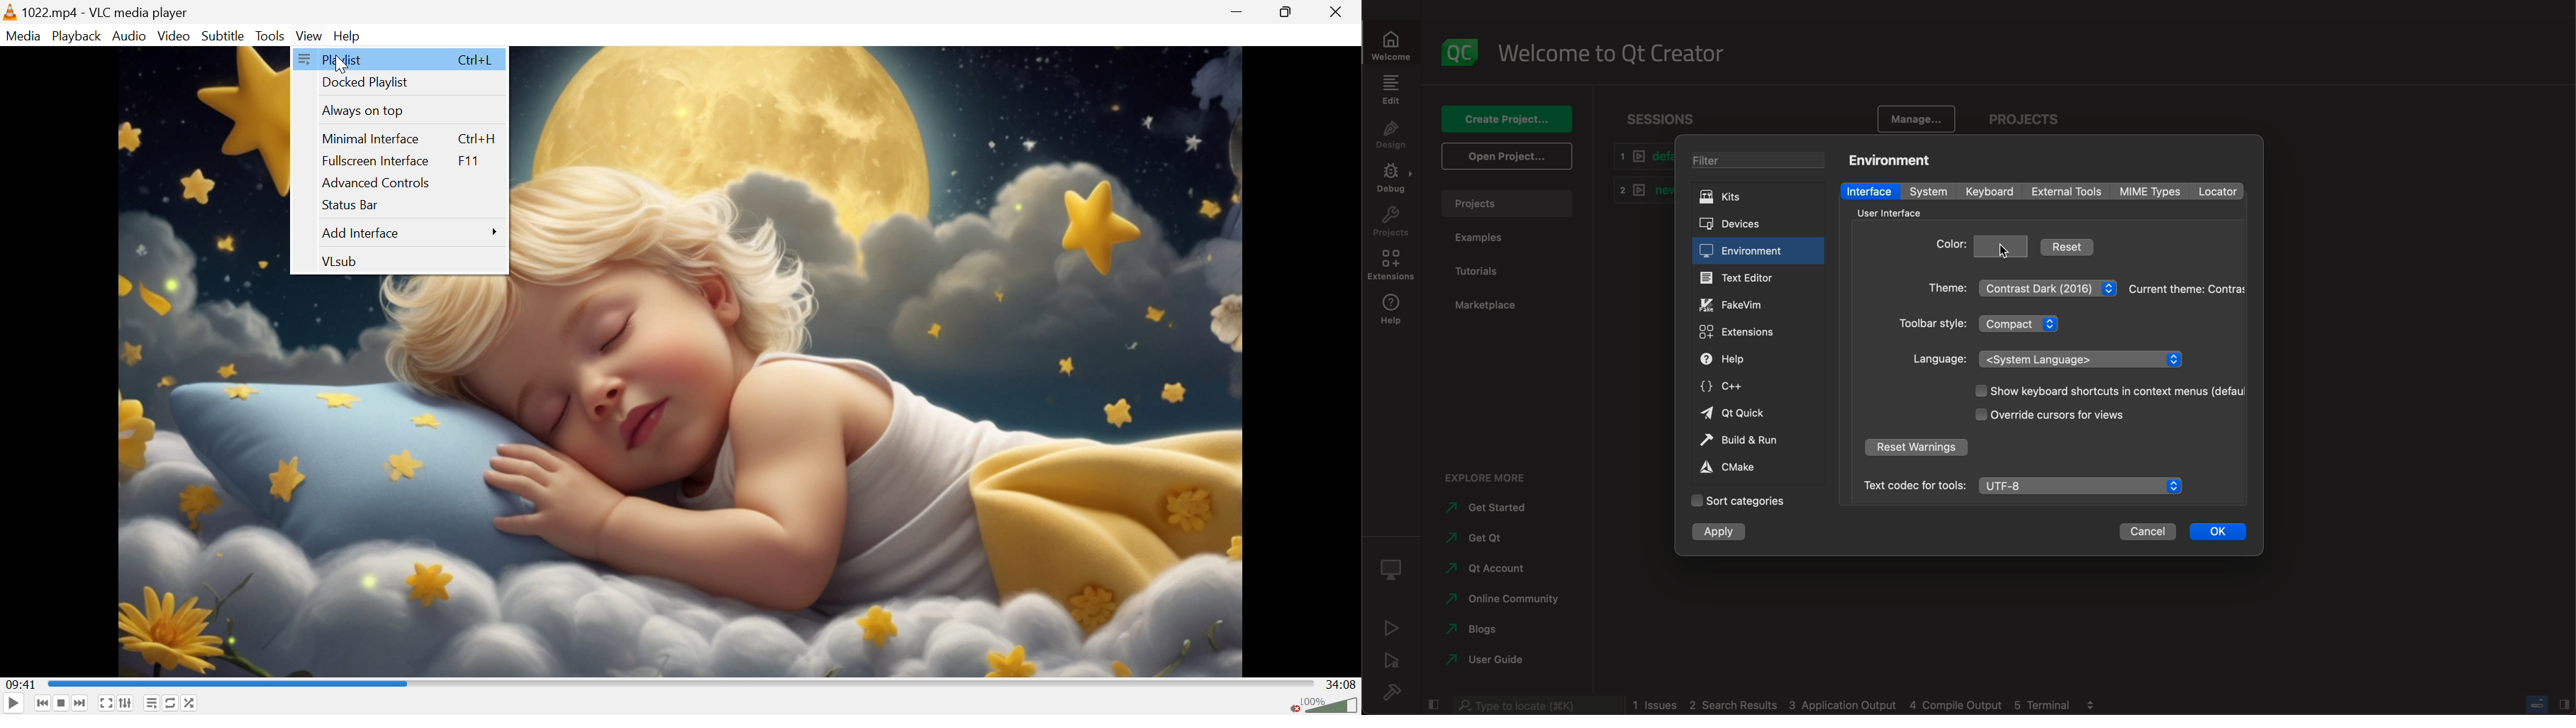 Image resolution: width=2576 pixels, height=728 pixels. Describe the element at coordinates (2000, 250) in the screenshot. I see `cursor` at that location.